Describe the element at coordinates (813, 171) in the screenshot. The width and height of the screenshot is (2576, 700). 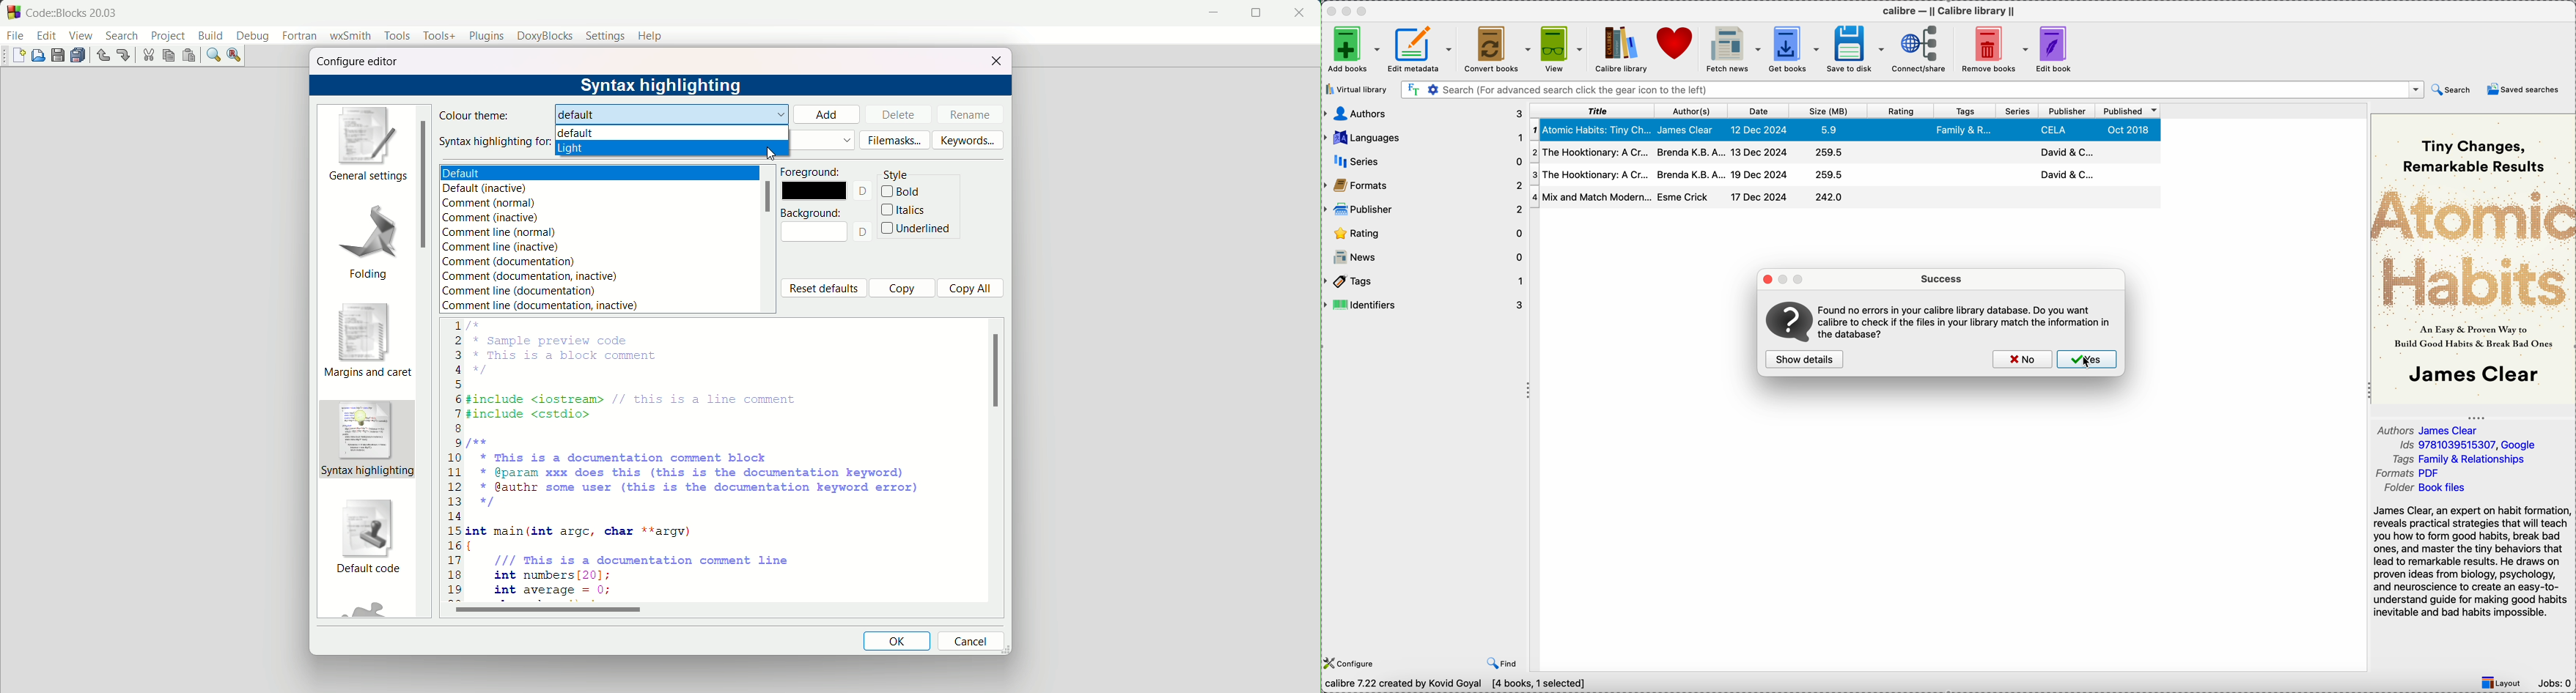
I see `foreground` at that location.